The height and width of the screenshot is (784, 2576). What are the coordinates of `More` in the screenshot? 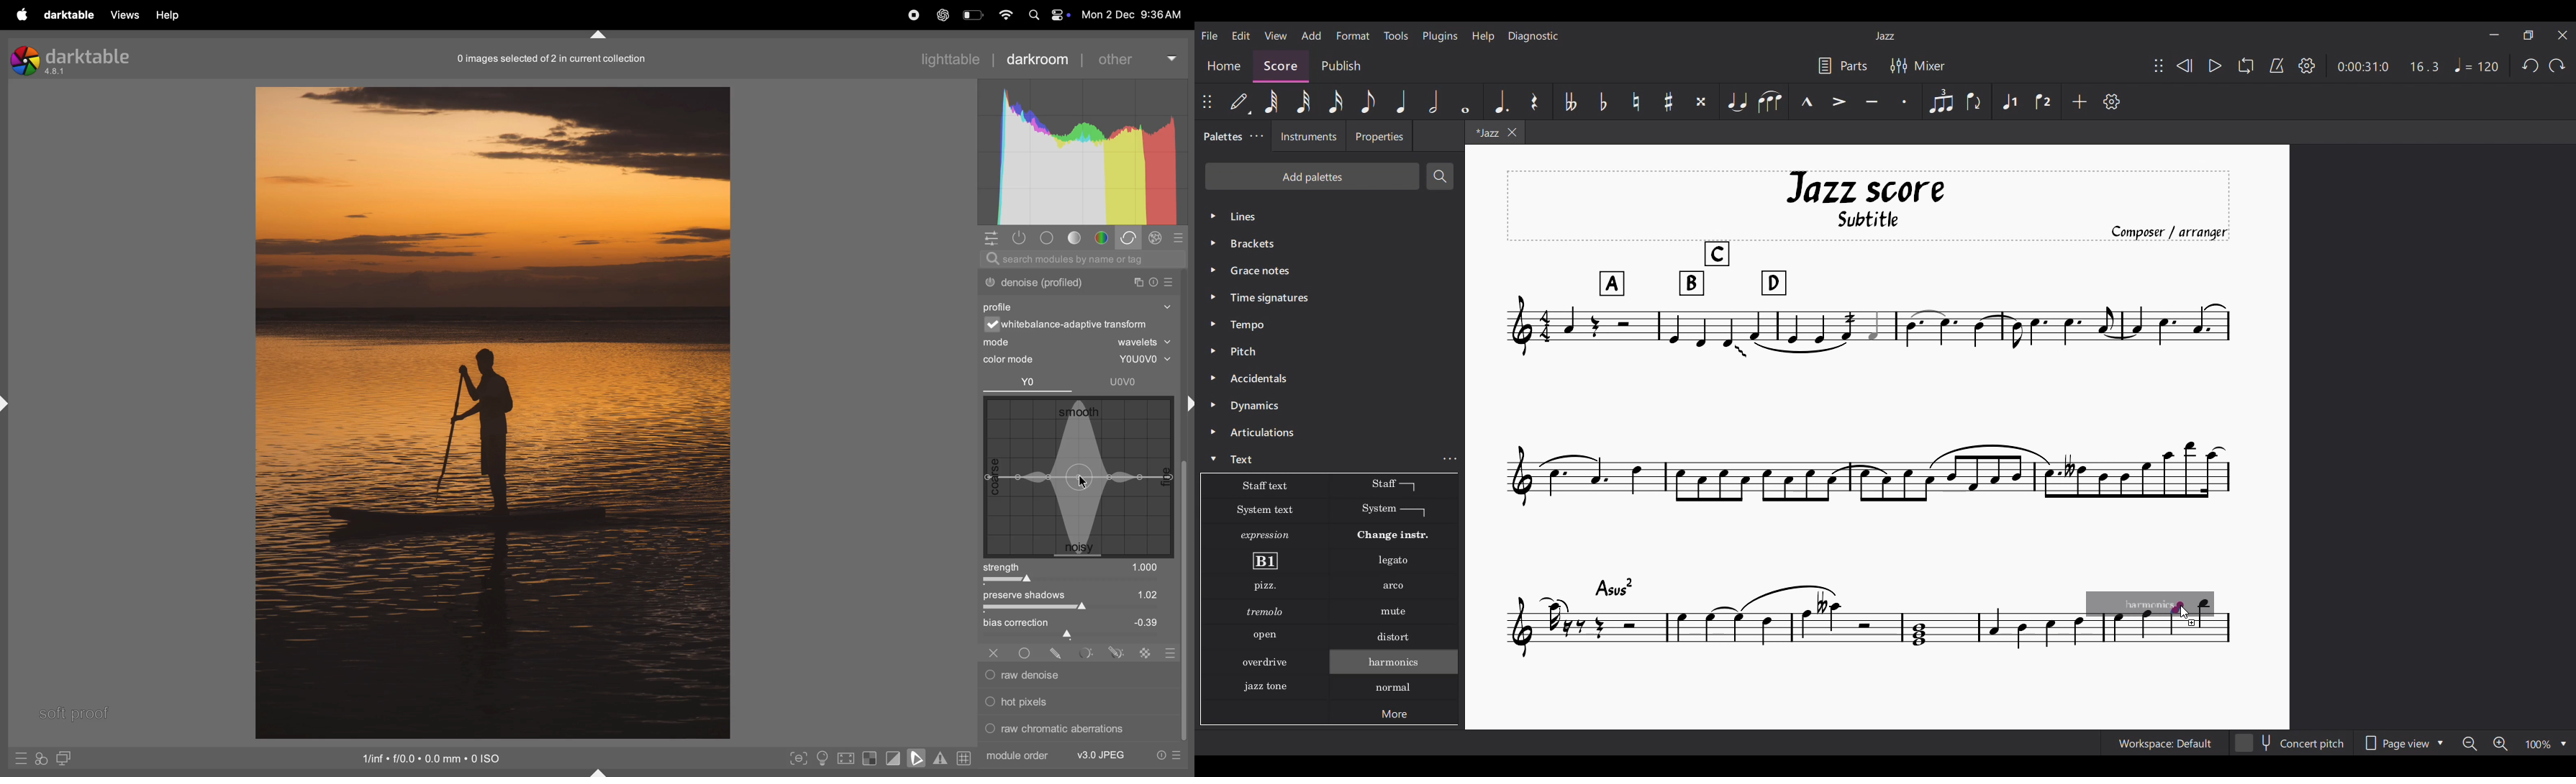 It's located at (1397, 717).